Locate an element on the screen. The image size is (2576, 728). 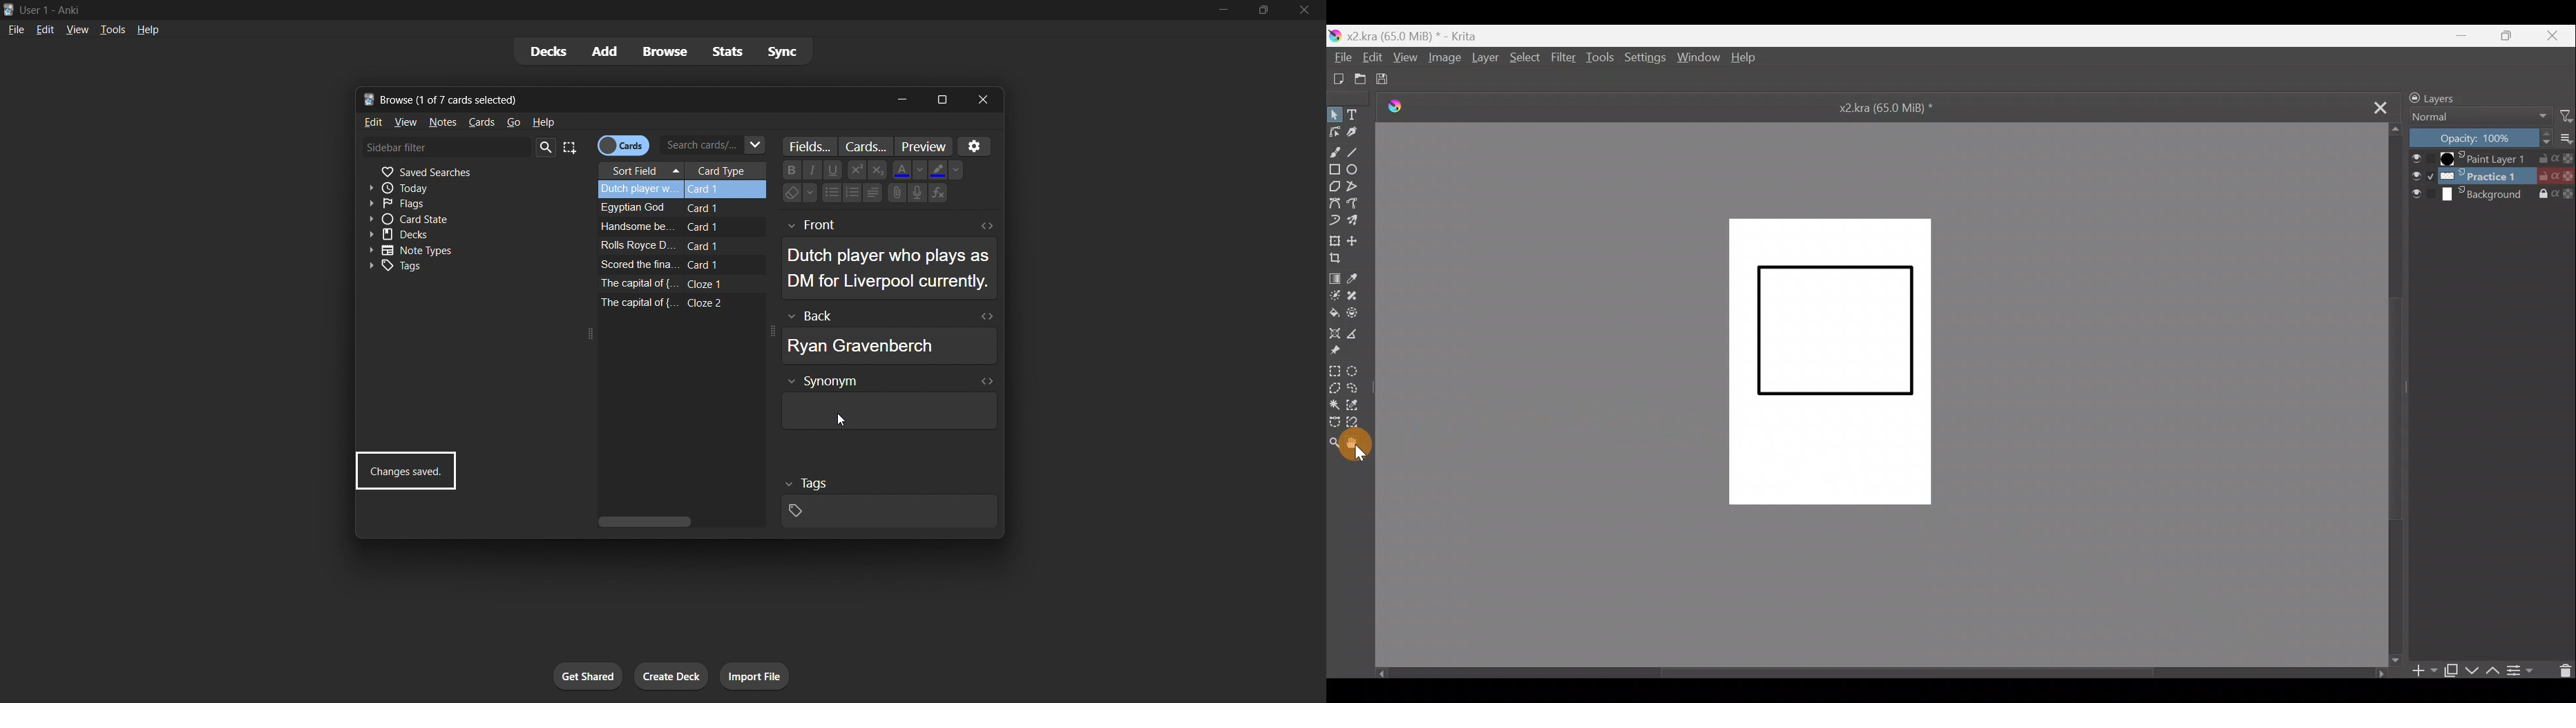
go is located at coordinates (513, 122).